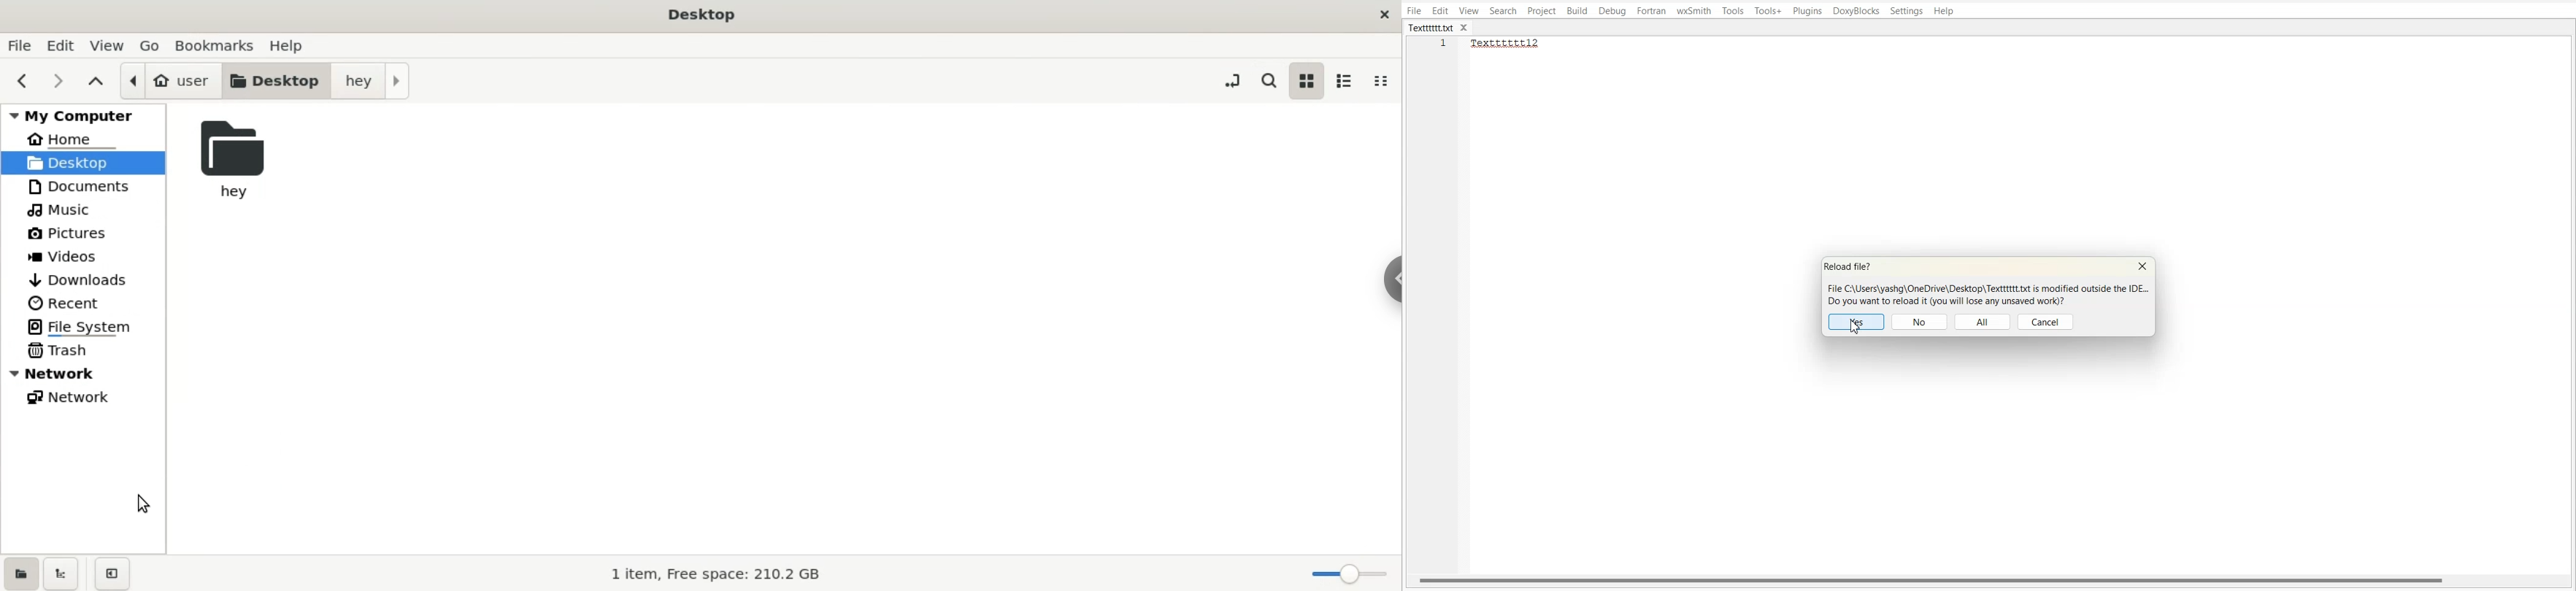 The width and height of the screenshot is (2576, 616). What do you see at coordinates (1444, 46) in the screenshot?
I see `Line number` at bounding box center [1444, 46].